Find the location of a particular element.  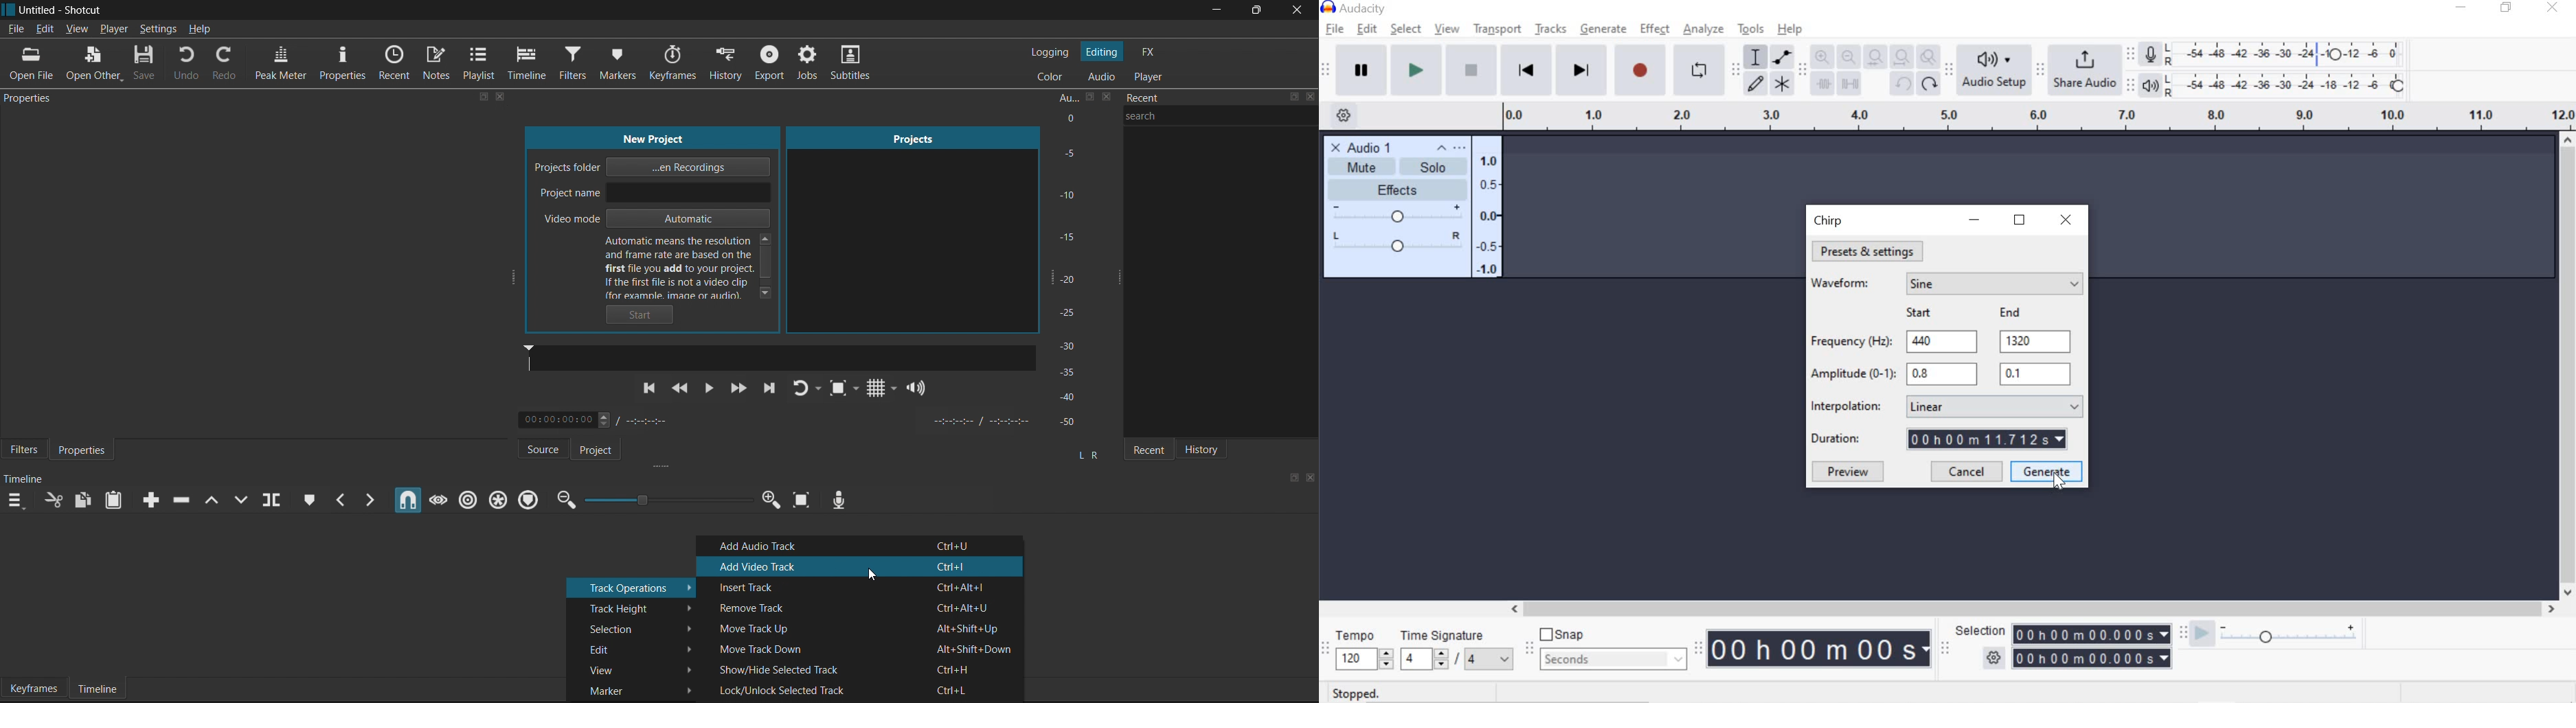

Player is located at coordinates (1151, 76).